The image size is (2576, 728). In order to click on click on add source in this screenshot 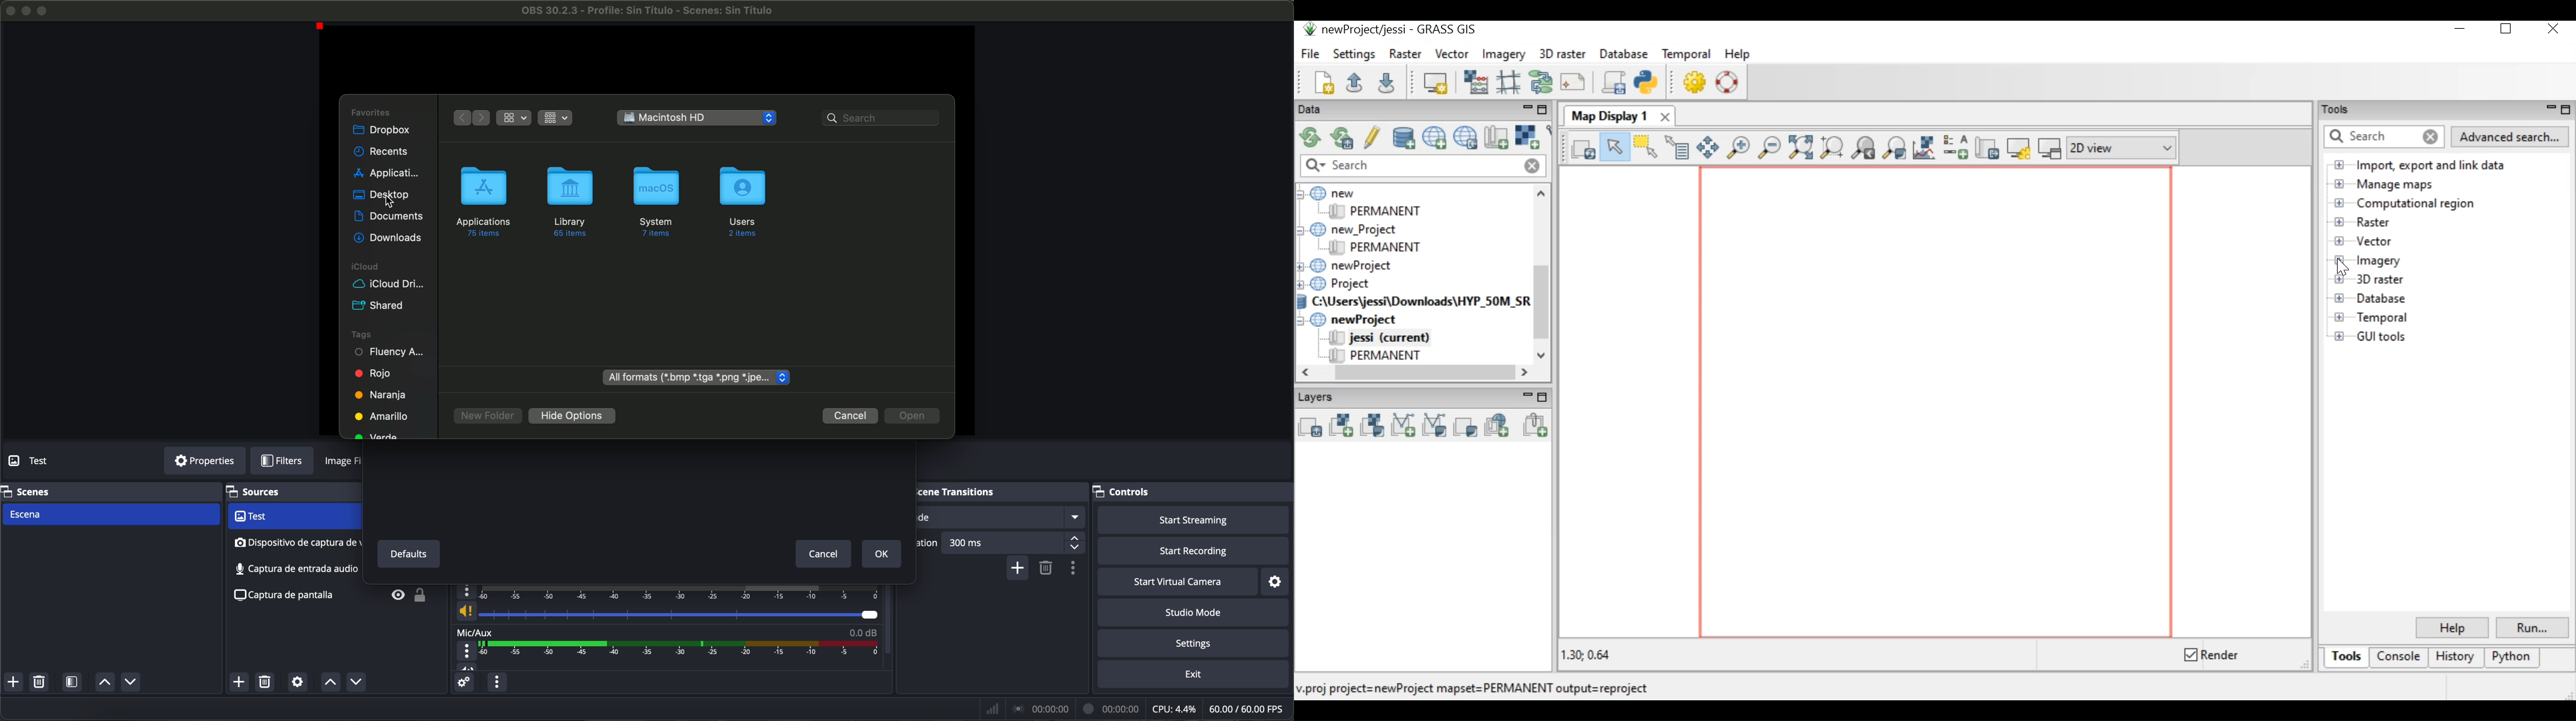, I will do `click(242, 683)`.